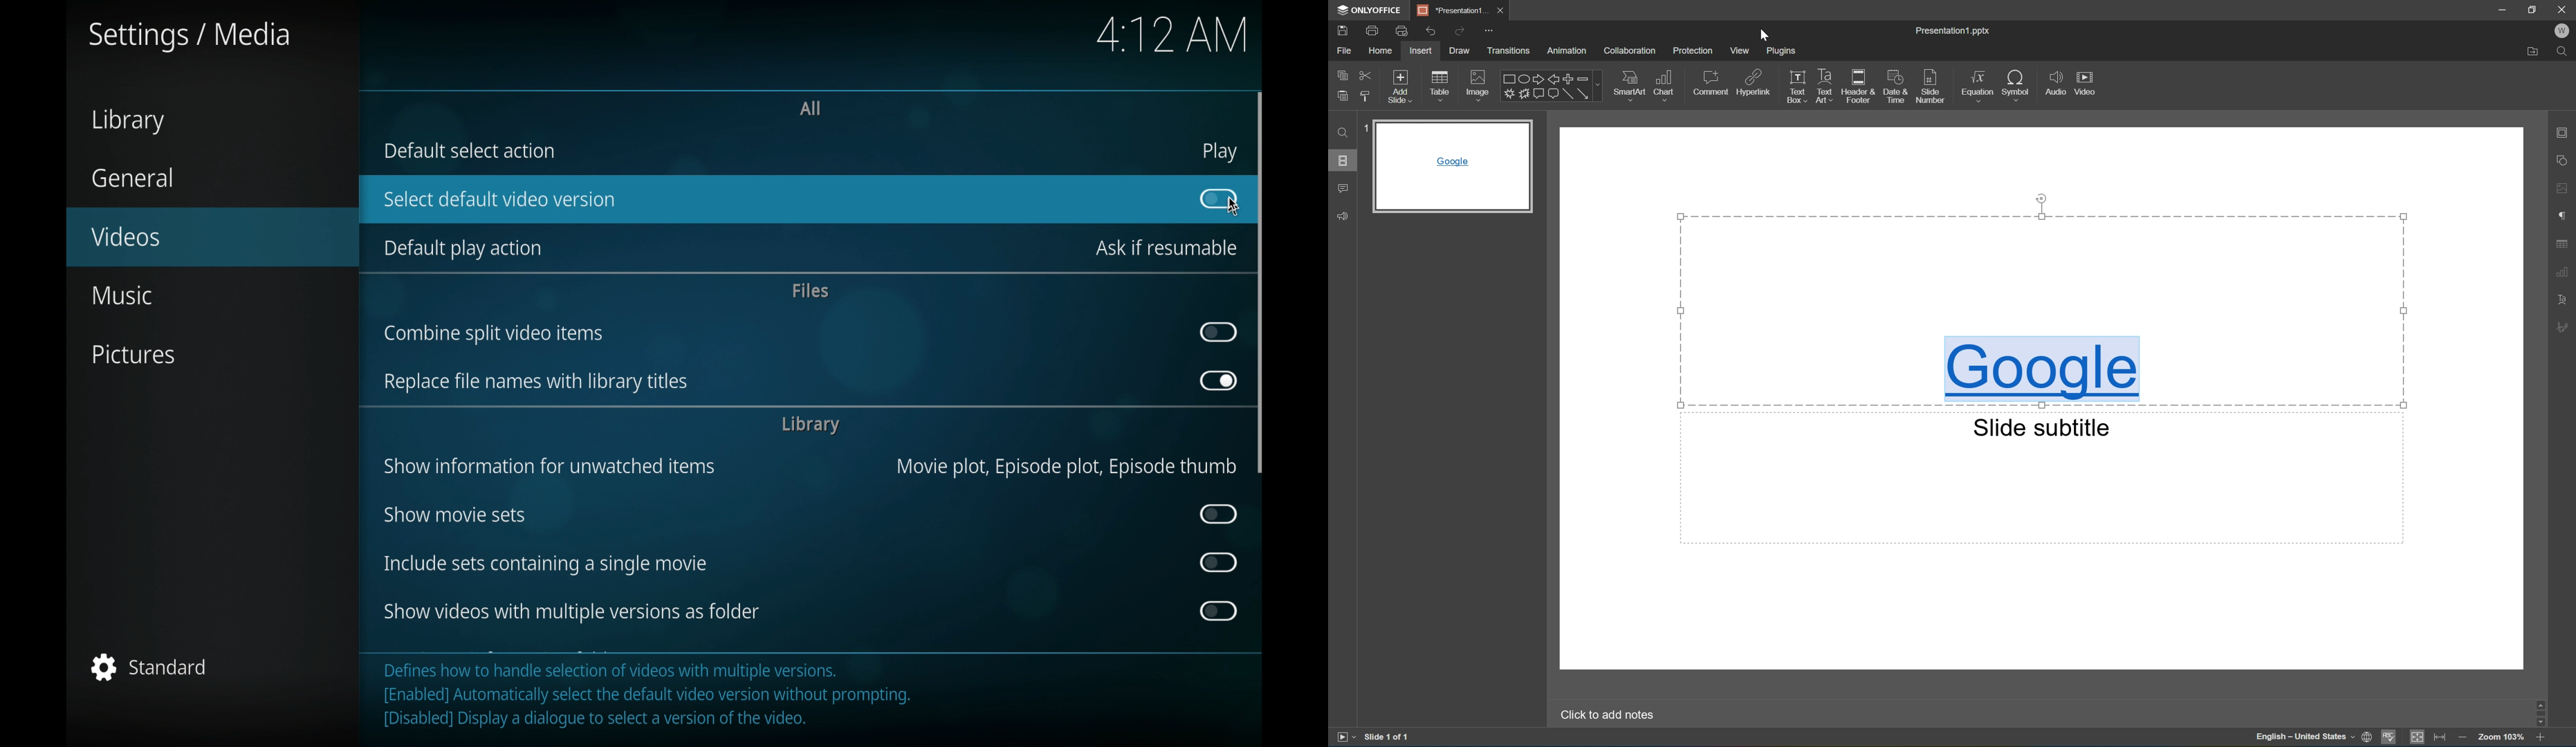 The image size is (2576, 756). Describe the element at coordinates (1166, 249) in the screenshot. I see `ask if resumable` at that location.